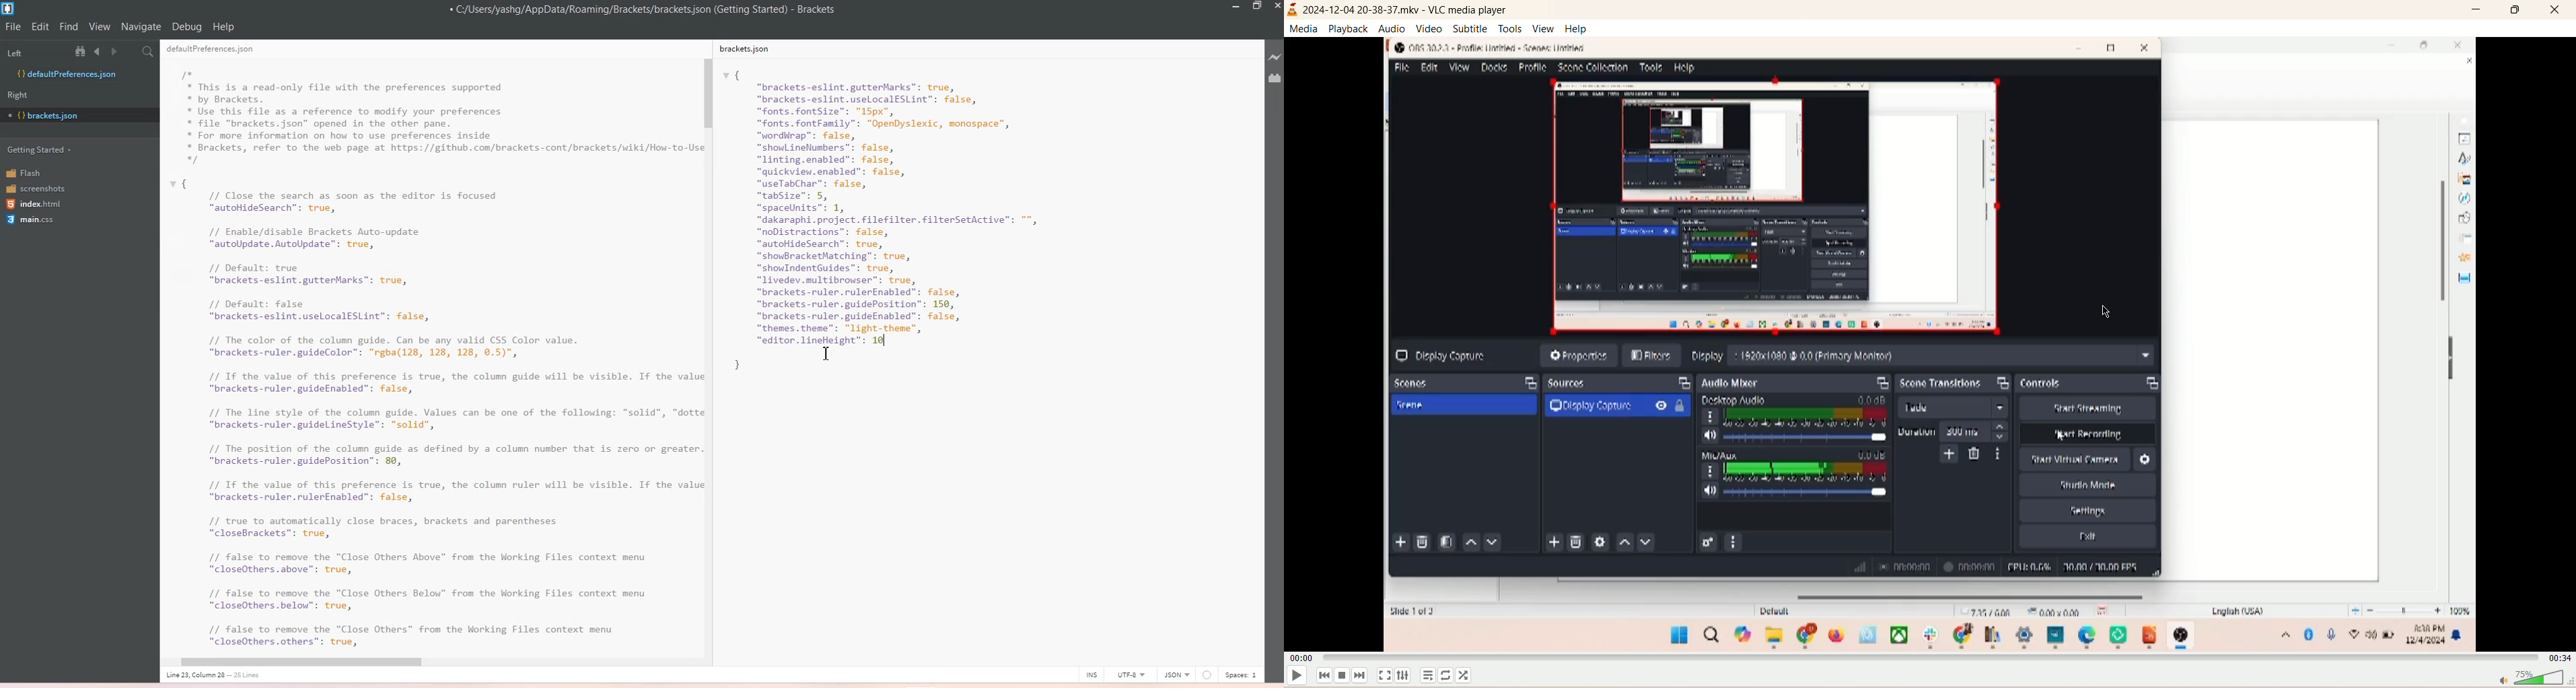 The width and height of the screenshot is (2576, 700). Describe the element at coordinates (907, 230) in the screenshot. I see `brackets.json

vi
“brackets-eslint.gutterMarks”: true,
“brackets-eslint.uselocalESLint": false,
“fonts. fontSize": "15px",
“fonts. fontFamily”: "OpenDyslexic, monospace”,
“wordrap™: false,
“shouLineNumbers": false,
“linting.enabled": false,
“quickview.enabled”: false,
“useTabChar": false,
“tabSize": 5,
“spacelnits”: 1,
“dakaraphi.project. filefilter. filterSetActive™: ™*,
“noDistractions”: false,
“autoHideSearch”: true,
“showBracketMatching”: true,
“showIndentGuides”: true,
“livedev.multibrowser”: true,
“brackets-ruler.rulerEnabled”: false,
“brackets-ruler.guidePosition": 150,
“brackets-ruler.guideEnabled": false,
“themes. theme": "light-theme",
Sh 100]

}` at that location.